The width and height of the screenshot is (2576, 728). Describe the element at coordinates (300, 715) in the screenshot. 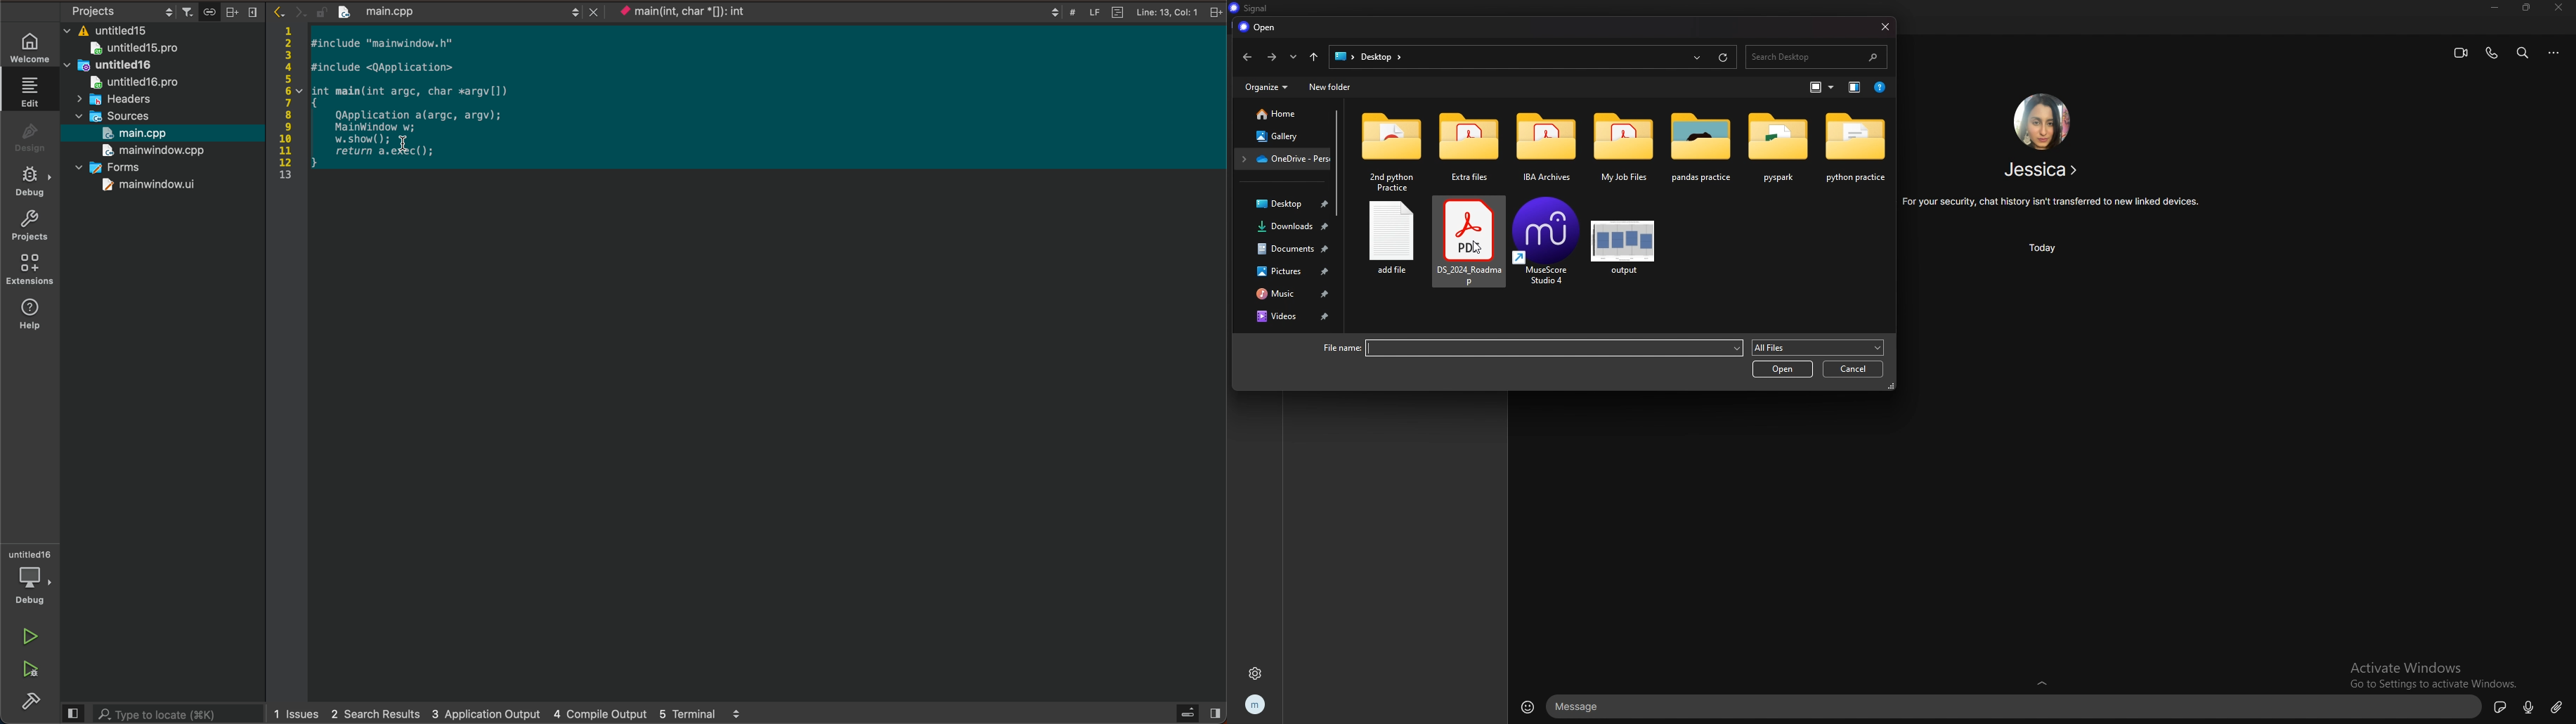

I see `issues` at that location.